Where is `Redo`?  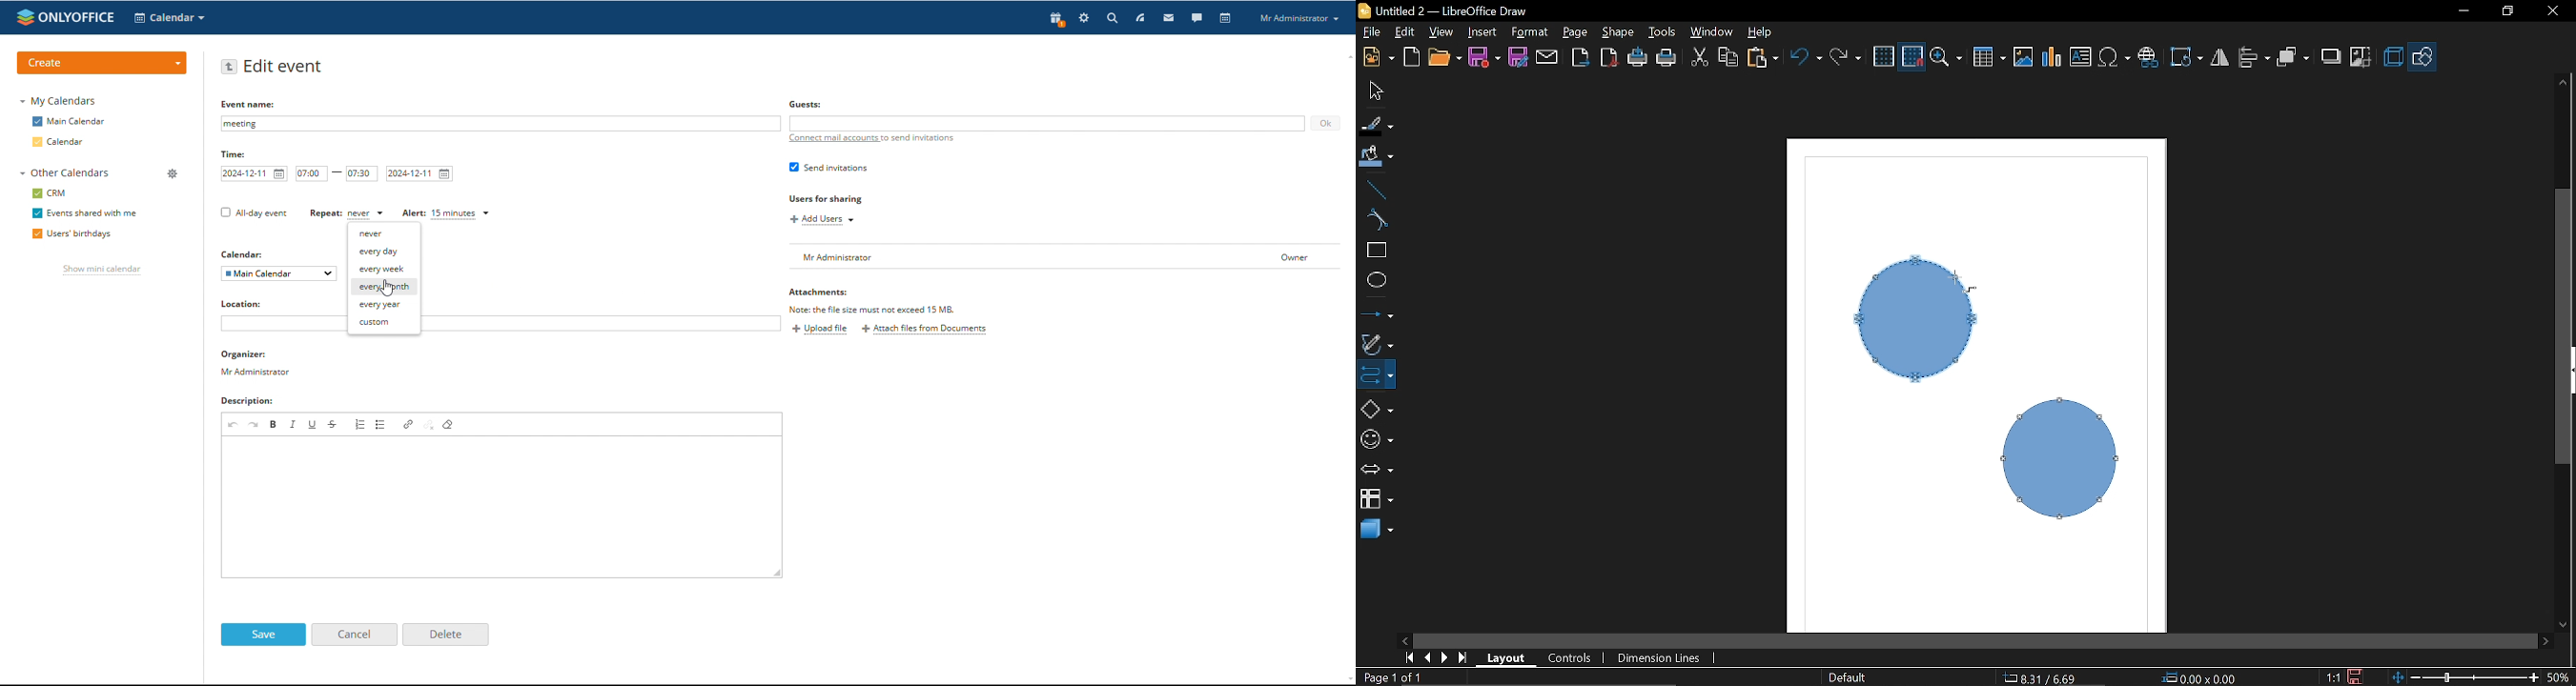
Redo is located at coordinates (1846, 54).